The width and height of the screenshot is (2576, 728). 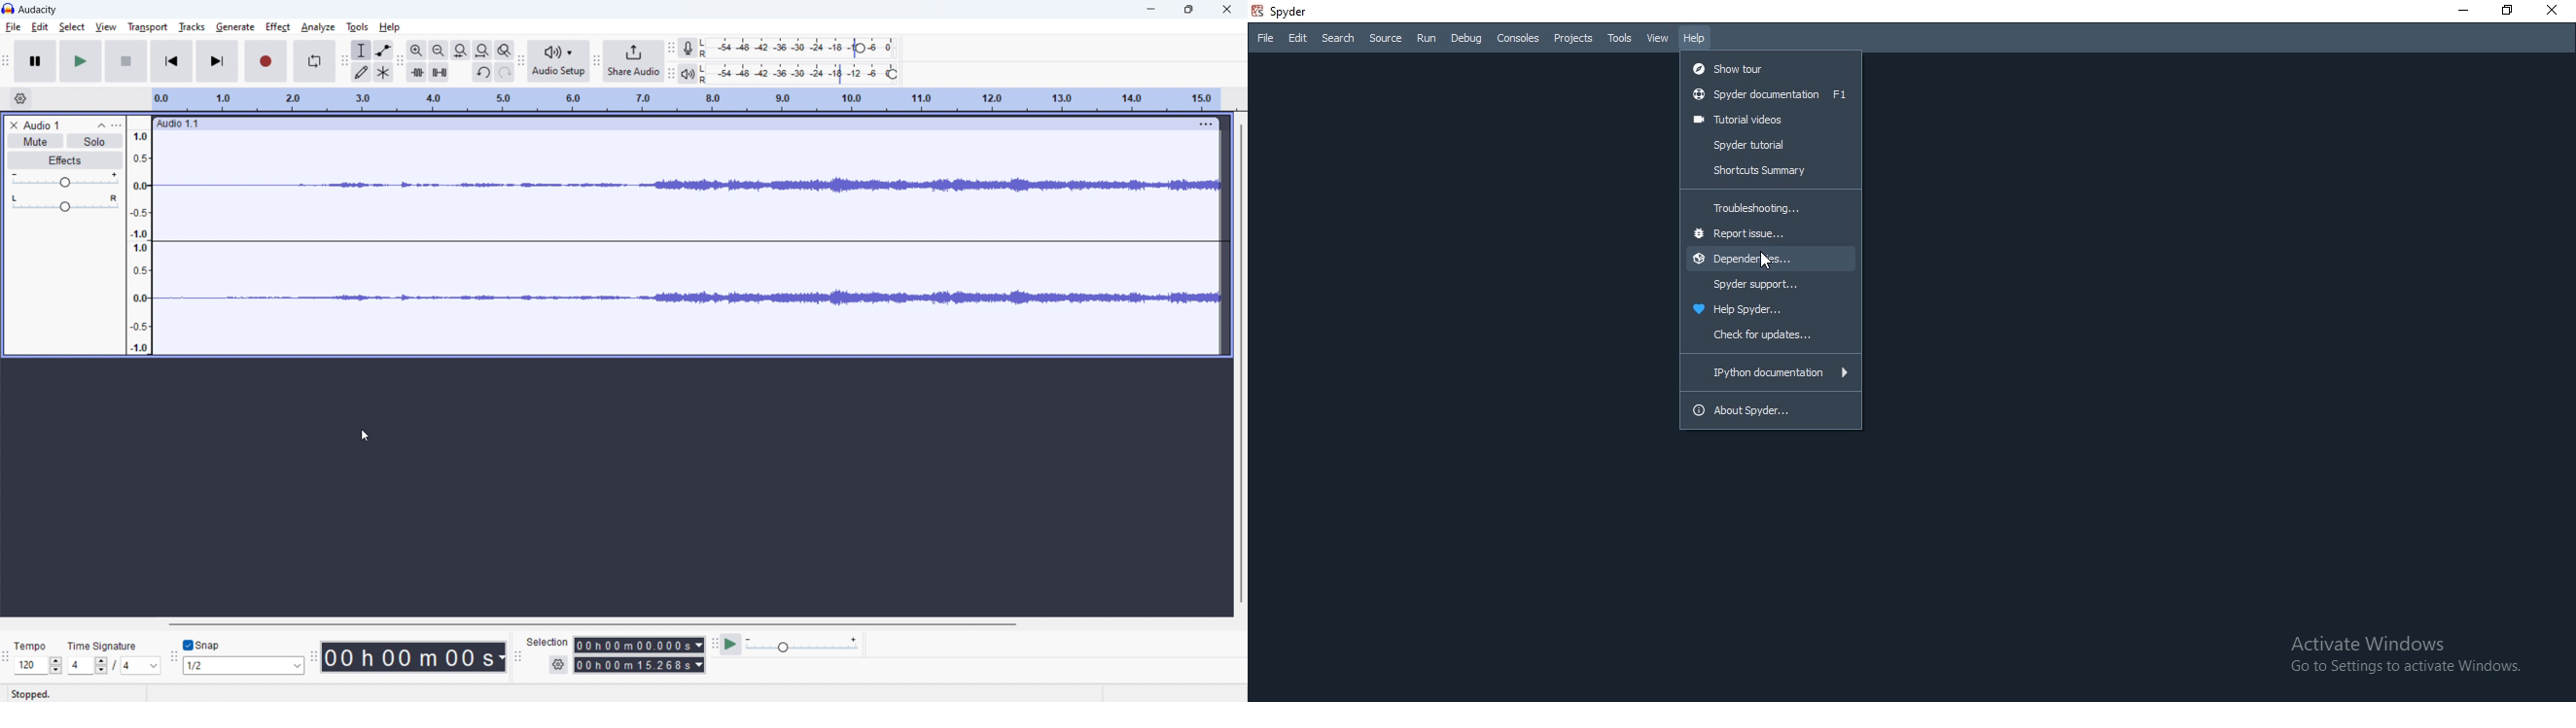 What do you see at coordinates (1771, 373) in the screenshot?
I see `Ipython documentation` at bounding box center [1771, 373].